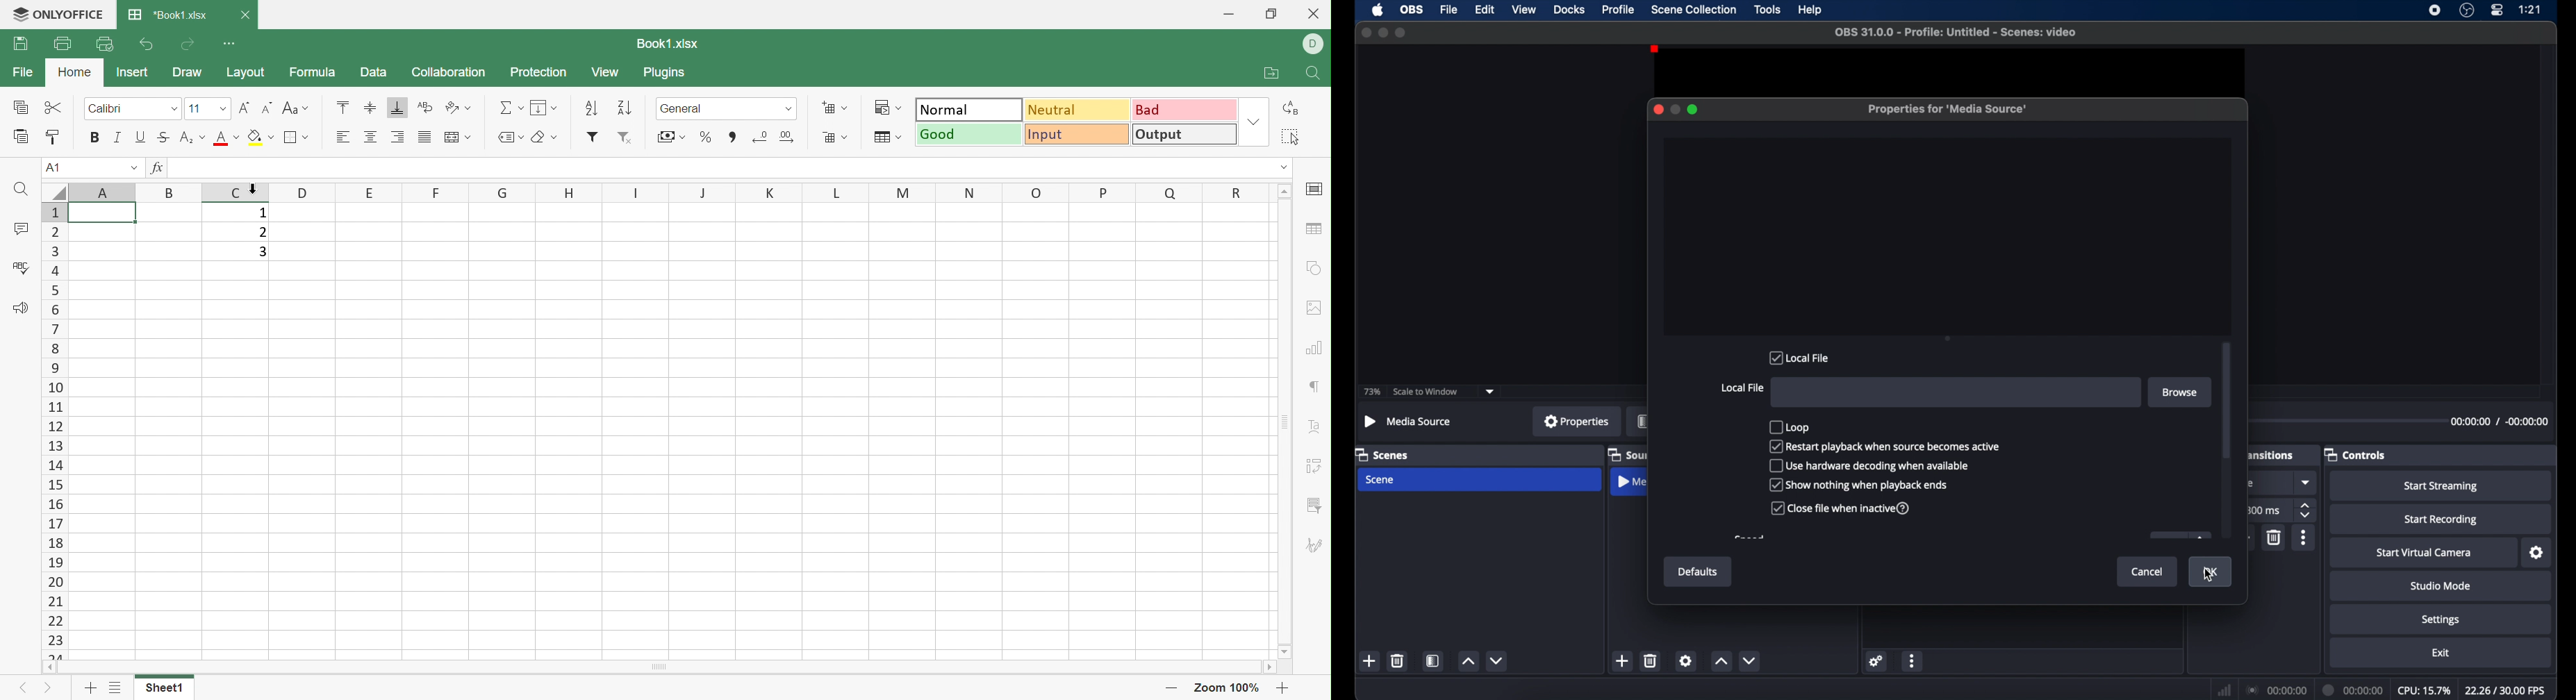 This screenshot has width=2576, height=700. I want to click on timestamp, so click(2499, 422).